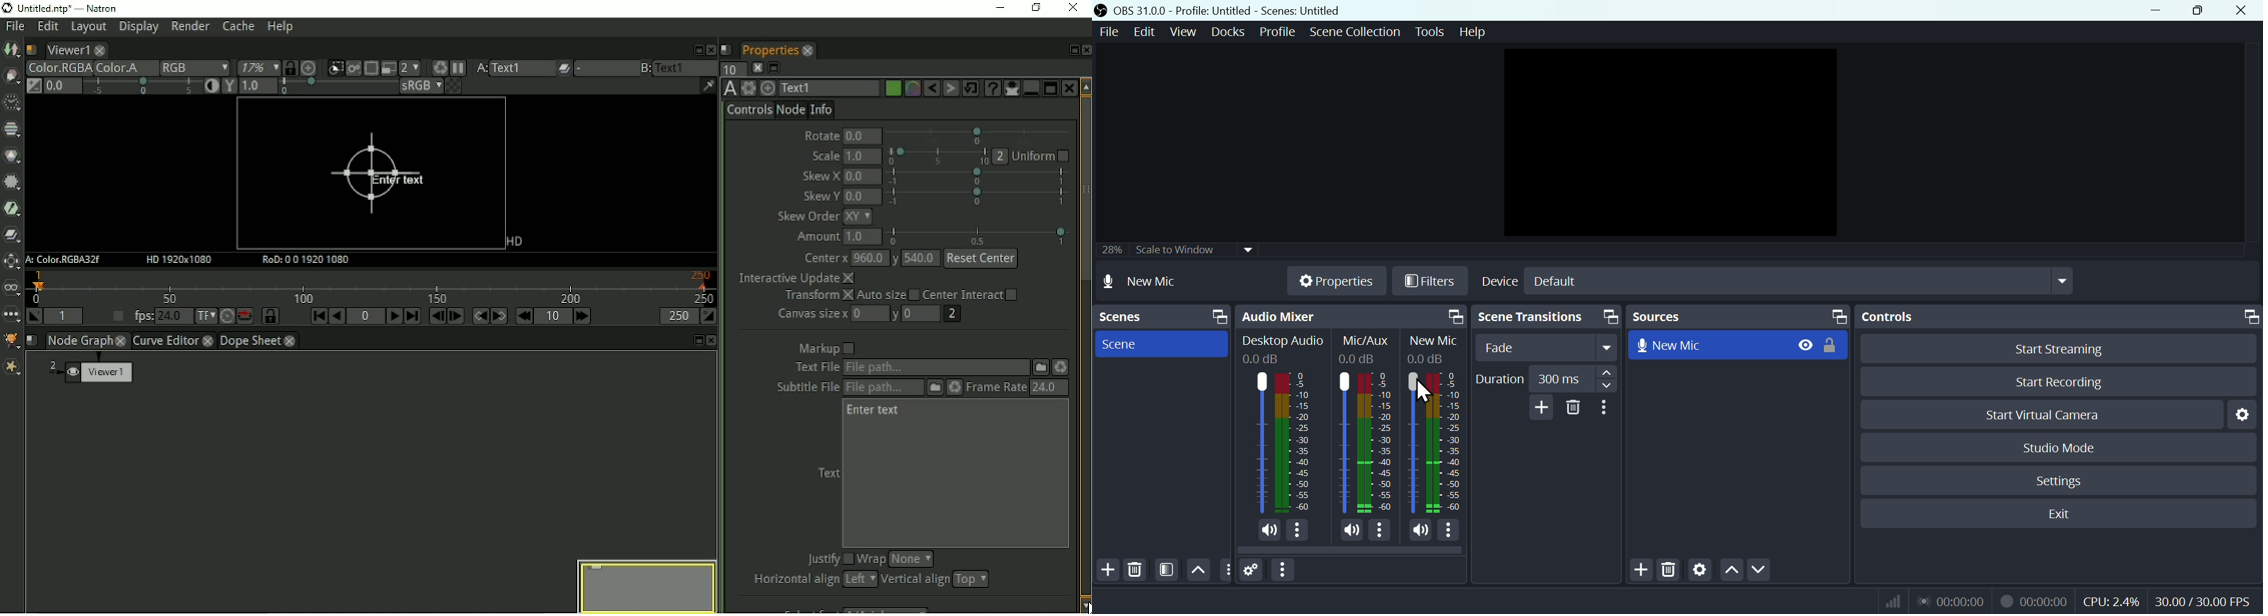 This screenshot has height=616, width=2268. Describe the element at coordinates (1154, 281) in the screenshot. I see `No source selected` at that location.